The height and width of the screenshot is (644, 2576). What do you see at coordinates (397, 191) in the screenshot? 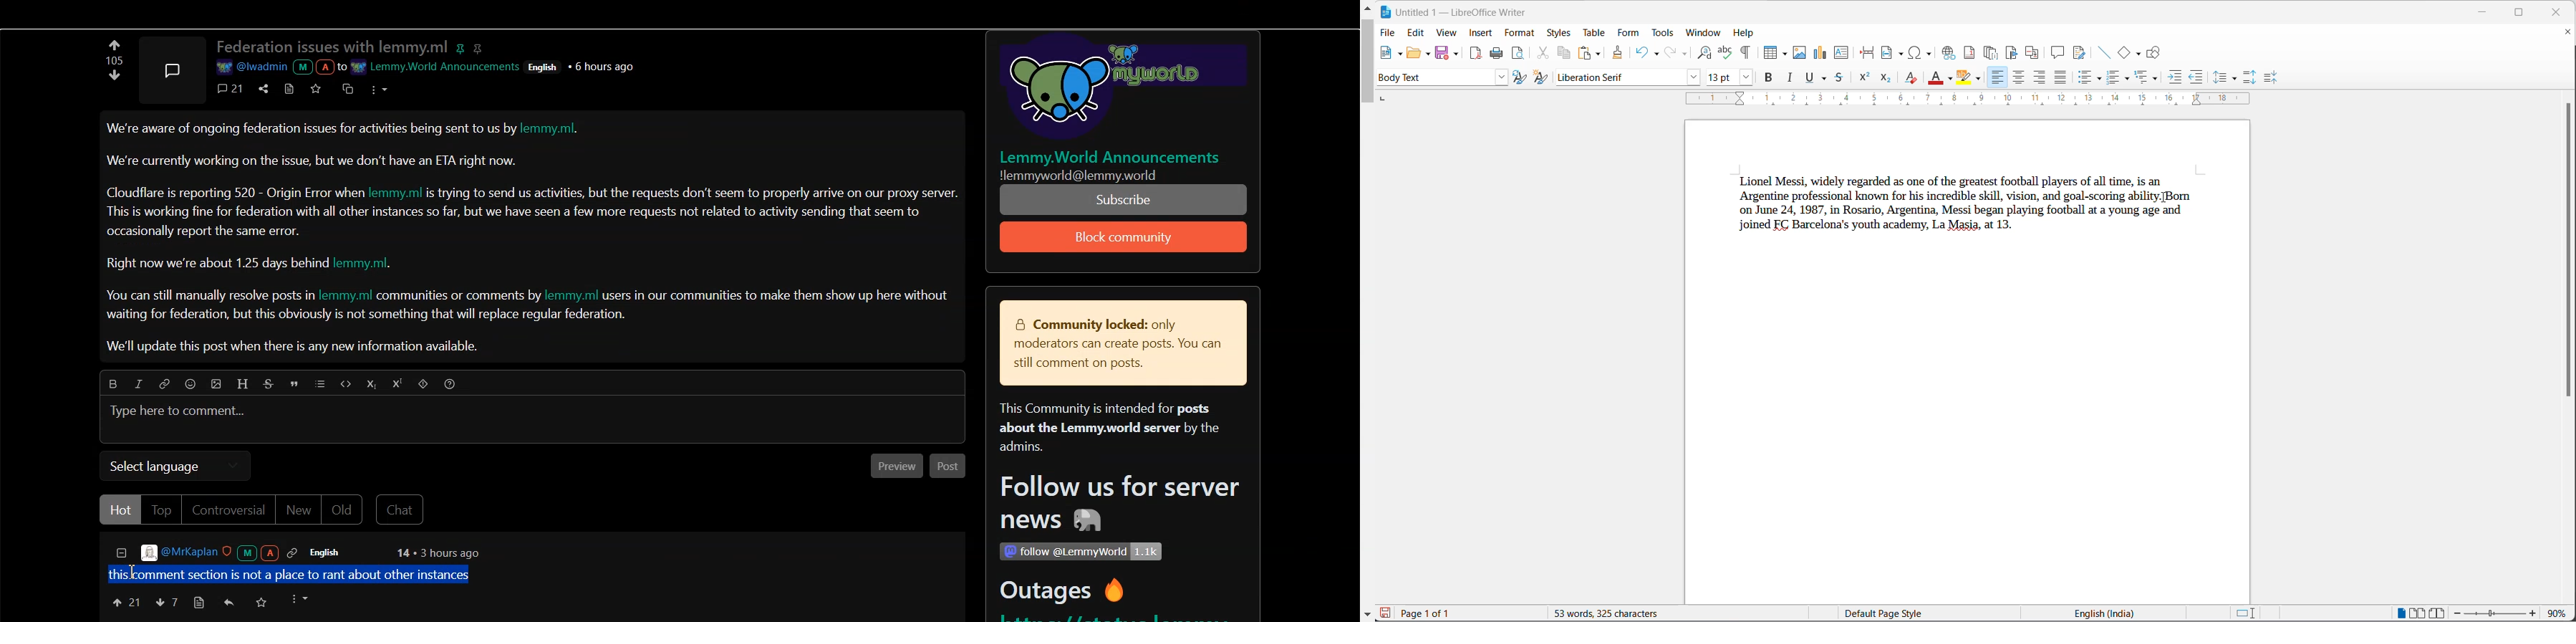
I see `lemmy.ml` at bounding box center [397, 191].